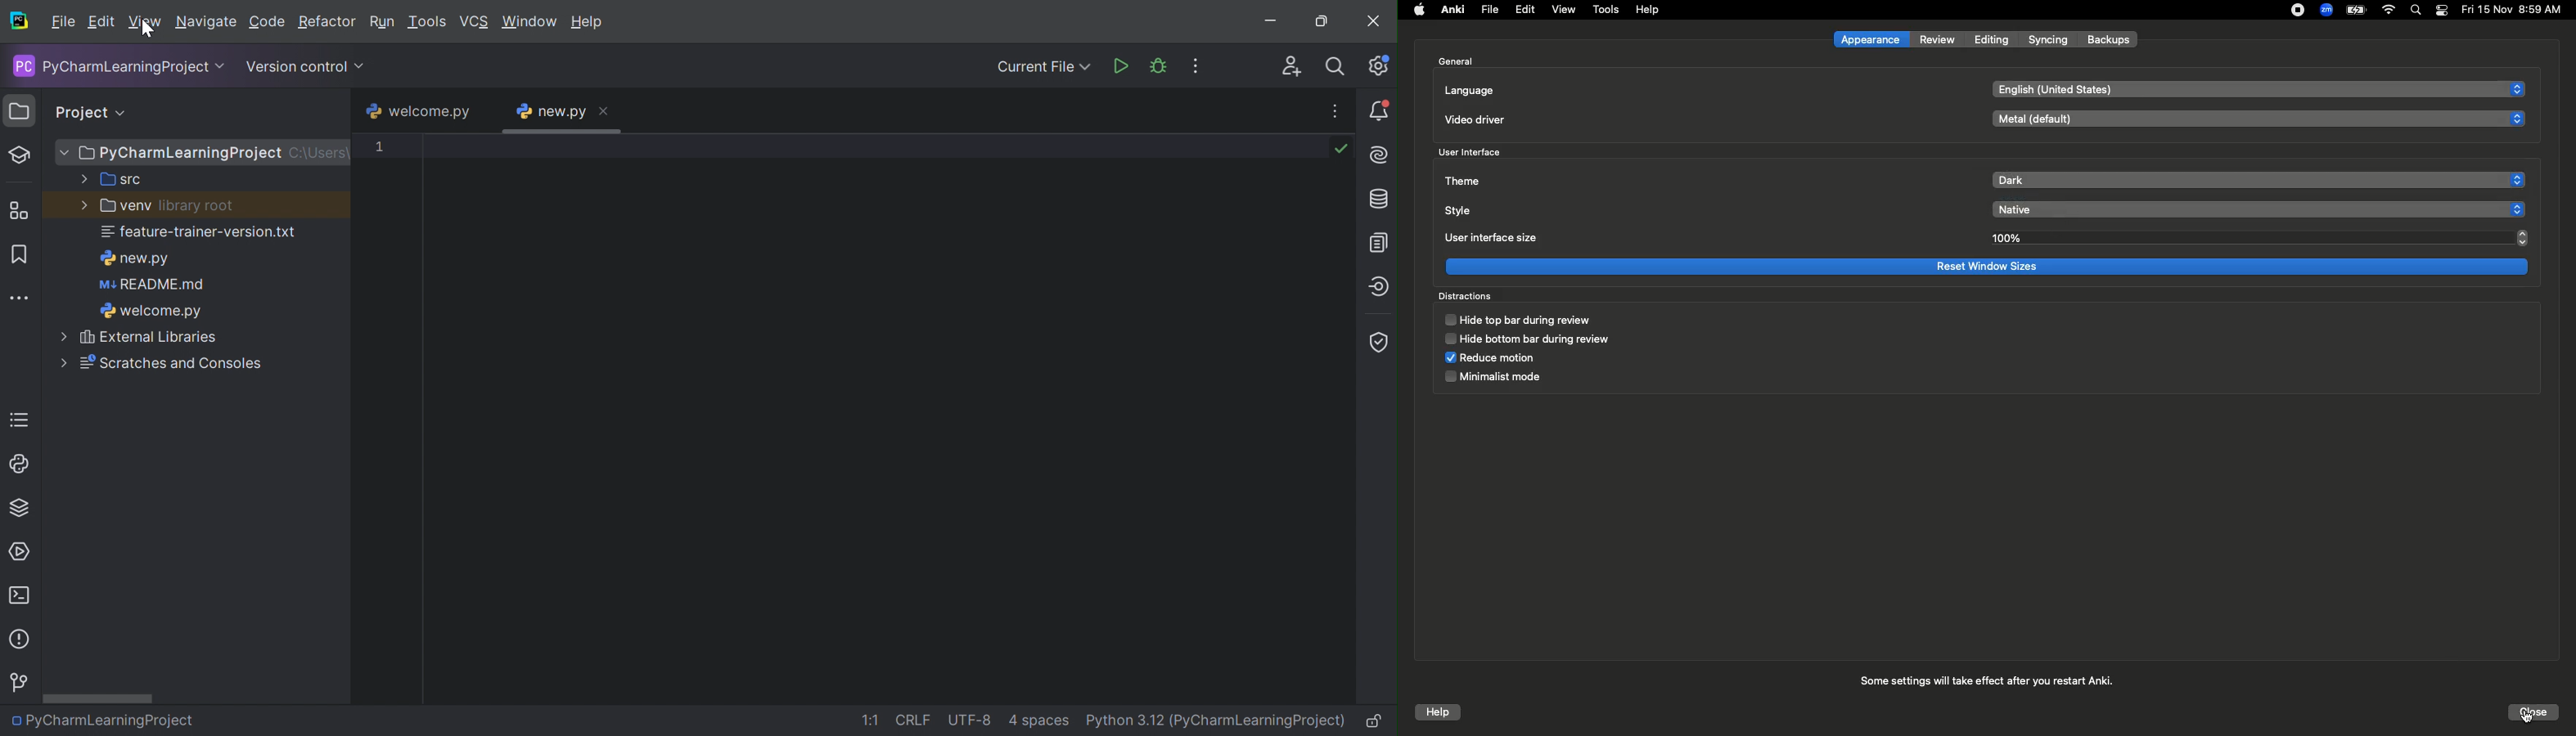 This screenshot has width=2576, height=756. Describe the element at coordinates (1467, 295) in the screenshot. I see `Distractions` at that location.